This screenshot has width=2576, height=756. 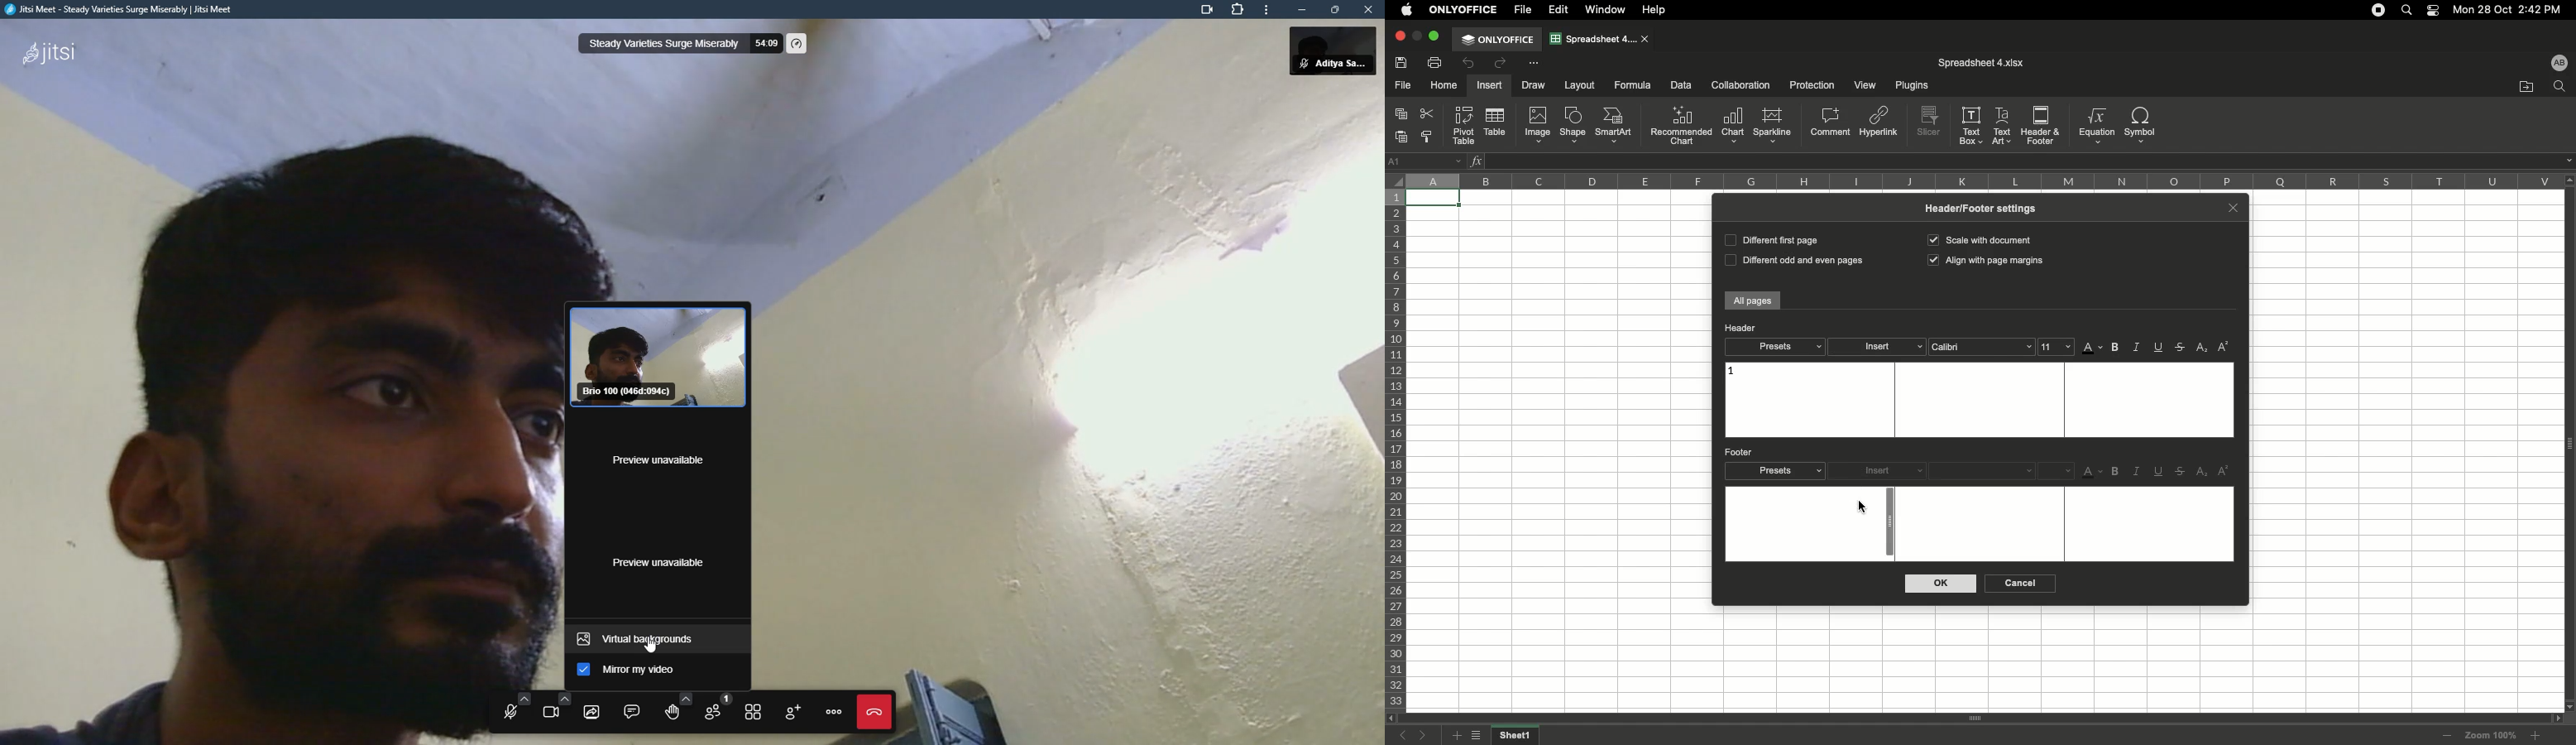 What do you see at coordinates (2233, 206) in the screenshot?
I see `Close` at bounding box center [2233, 206].